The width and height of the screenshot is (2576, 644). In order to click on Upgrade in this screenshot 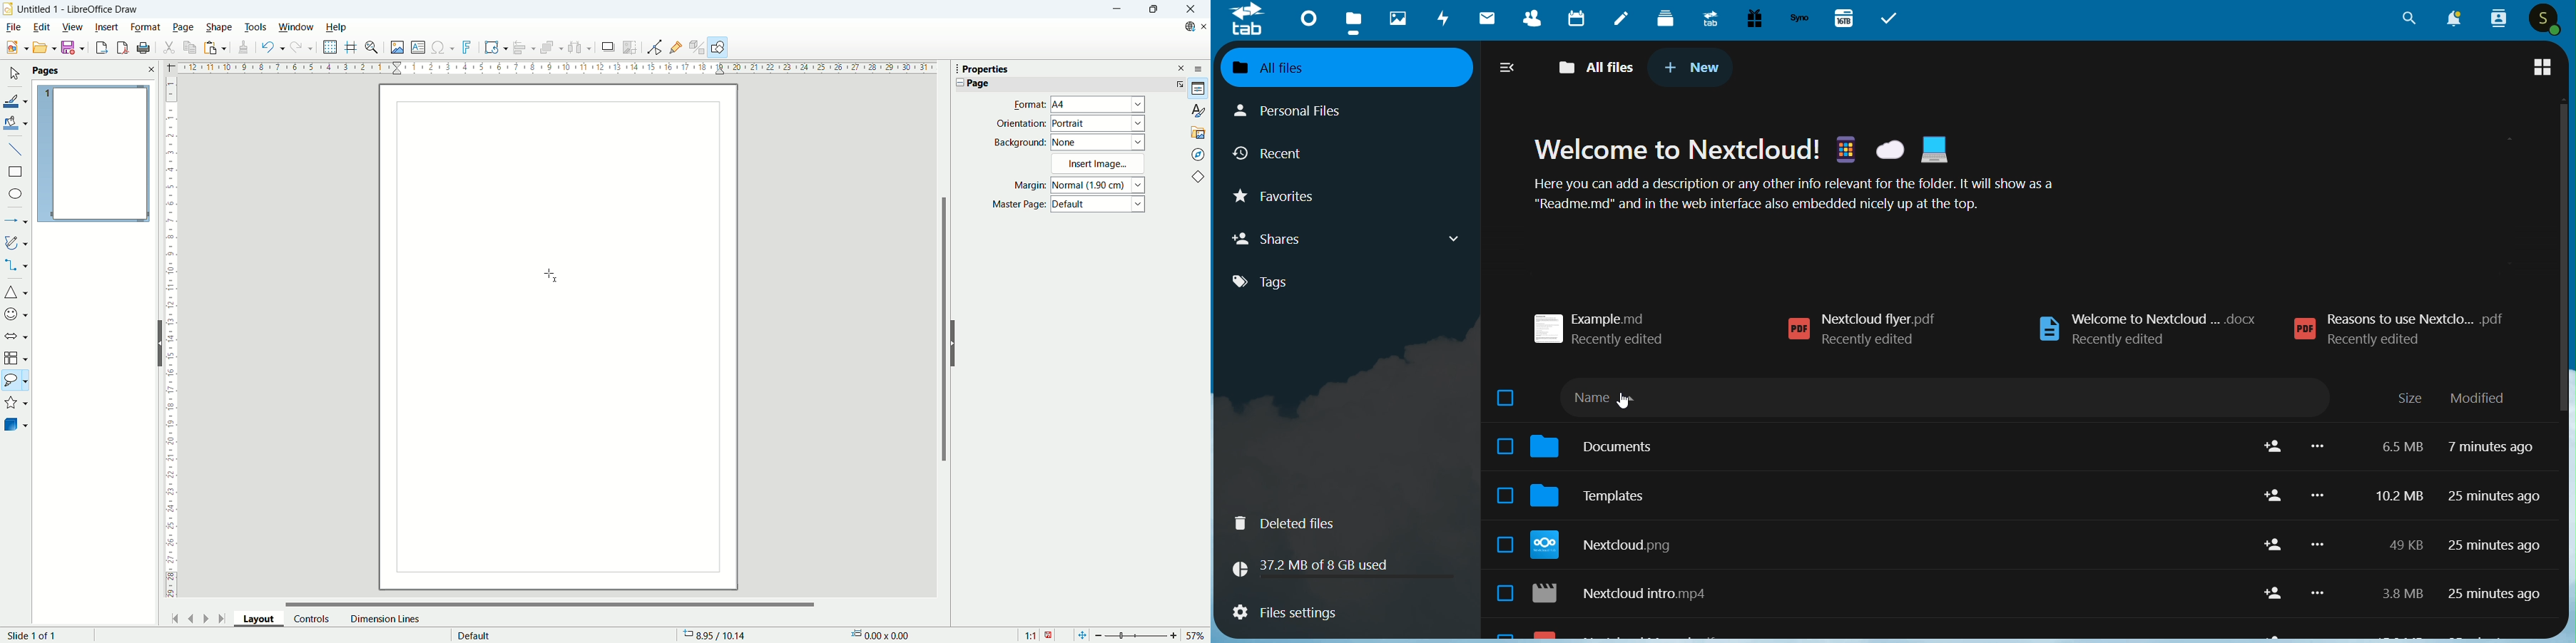, I will do `click(1710, 19)`.